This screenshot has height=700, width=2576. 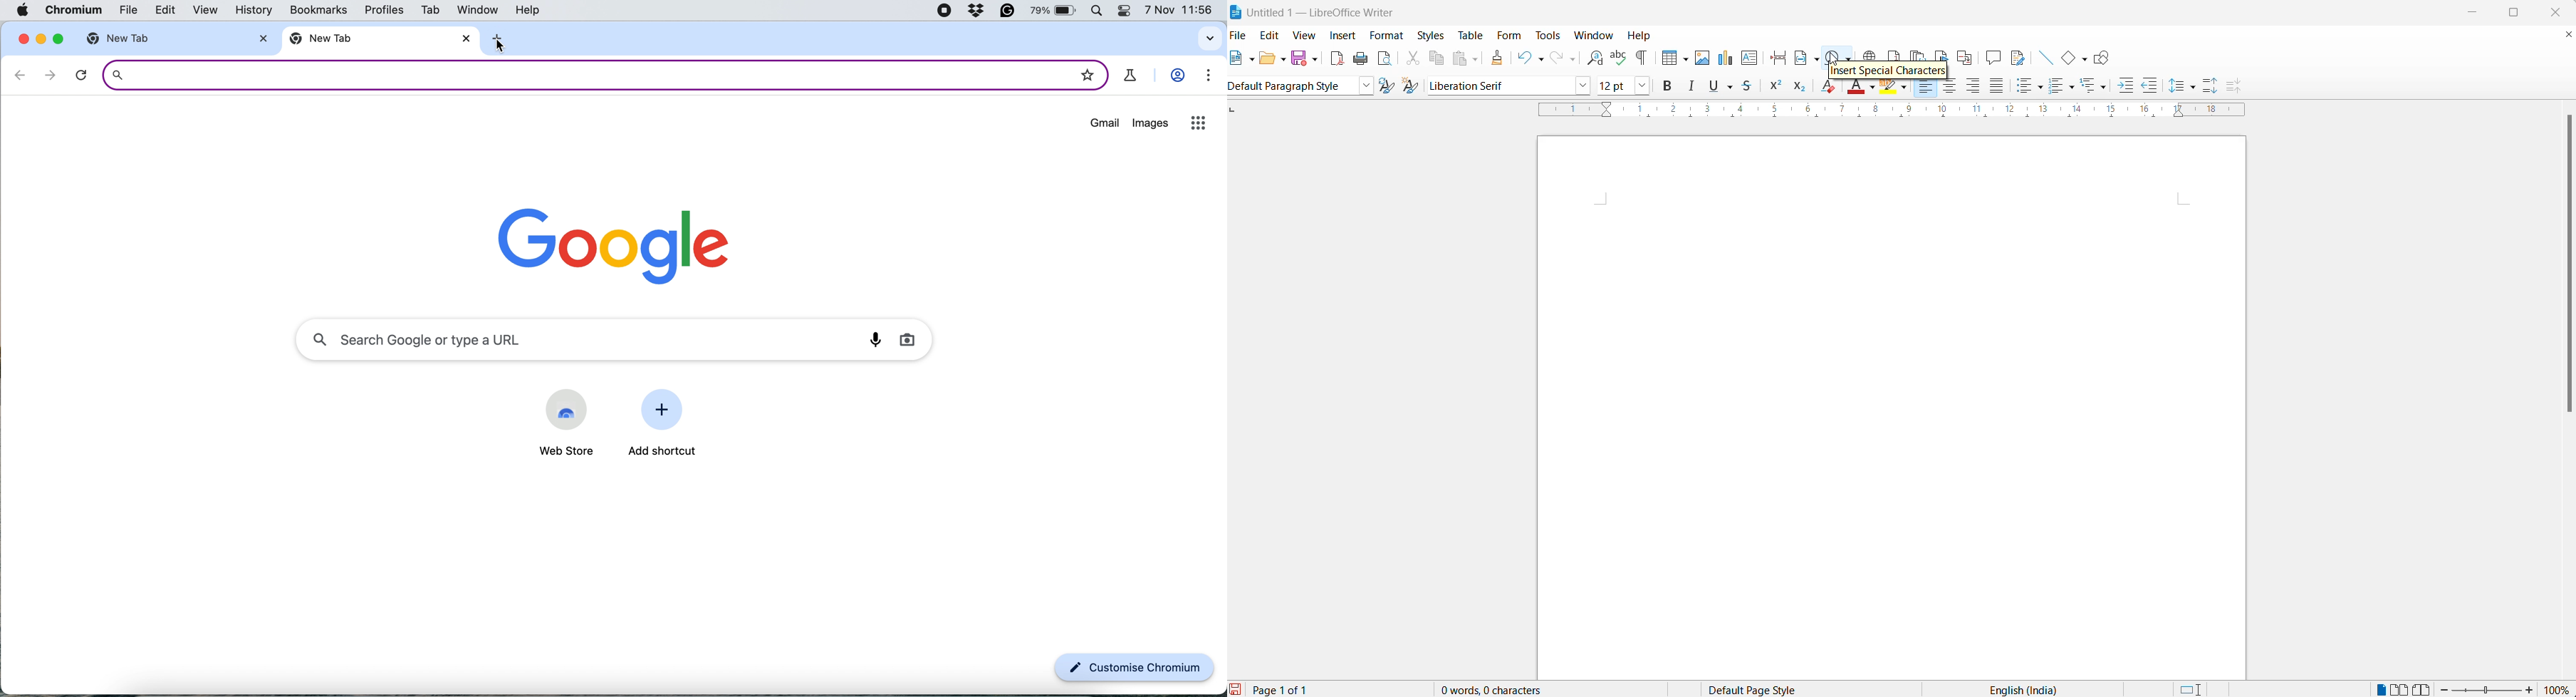 What do you see at coordinates (2057, 88) in the screenshot?
I see `toggle ordered list` at bounding box center [2057, 88].